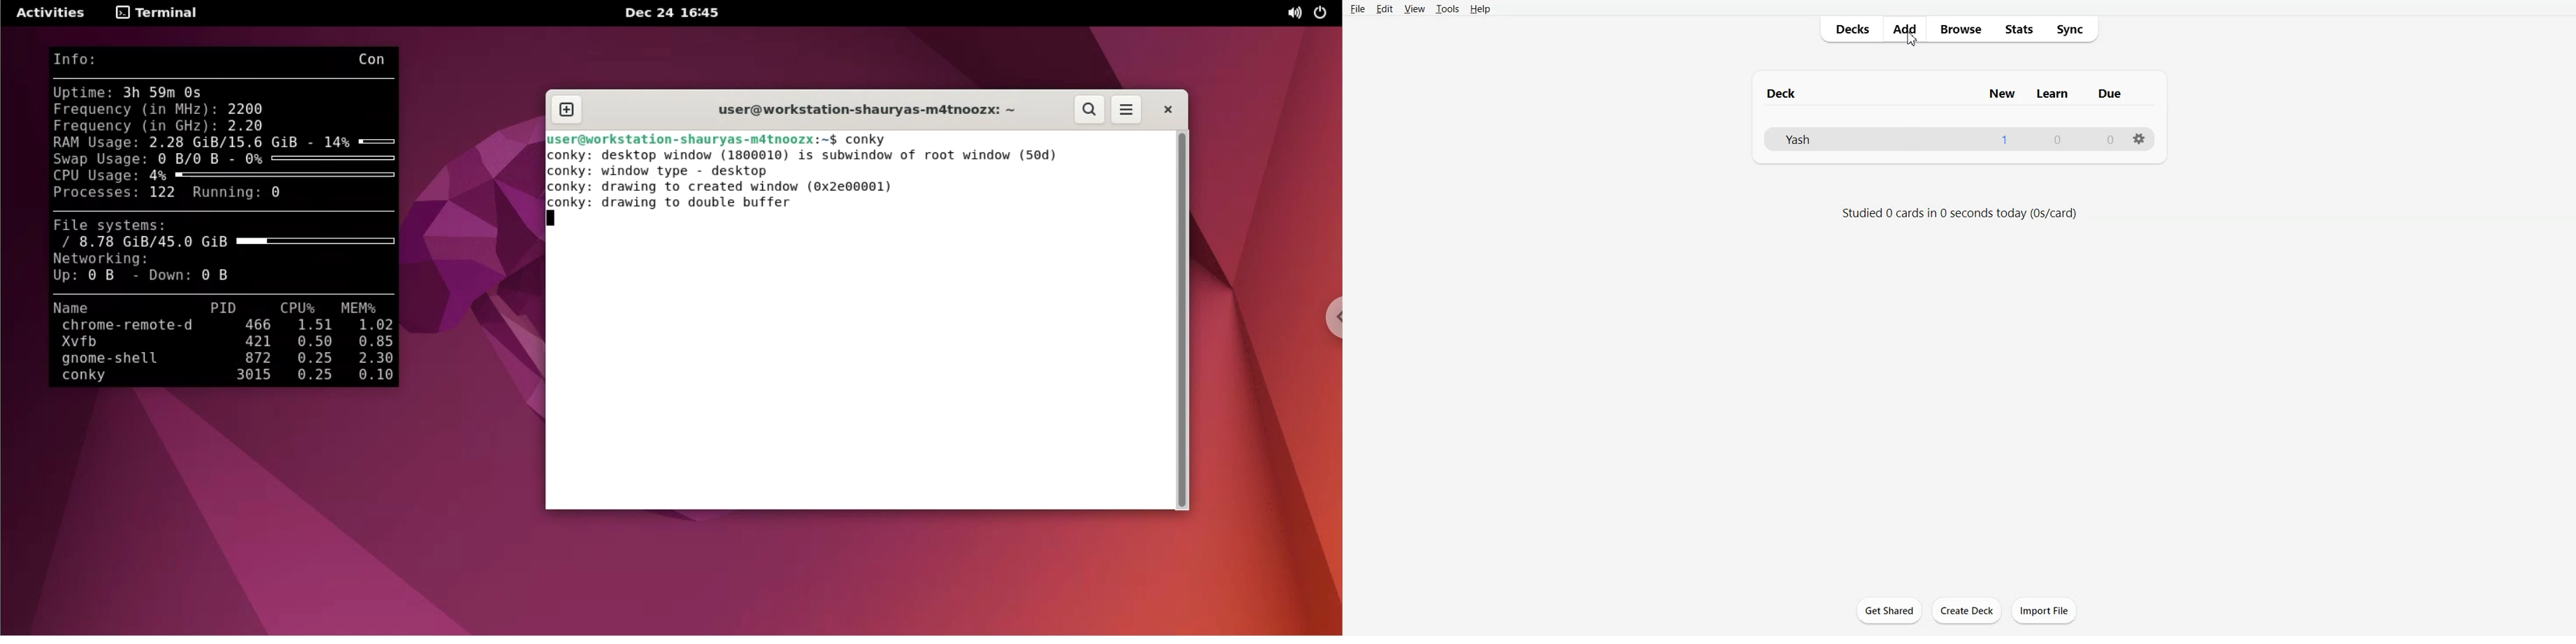 The height and width of the screenshot is (644, 2576). I want to click on Learn, so click(2050, 93).